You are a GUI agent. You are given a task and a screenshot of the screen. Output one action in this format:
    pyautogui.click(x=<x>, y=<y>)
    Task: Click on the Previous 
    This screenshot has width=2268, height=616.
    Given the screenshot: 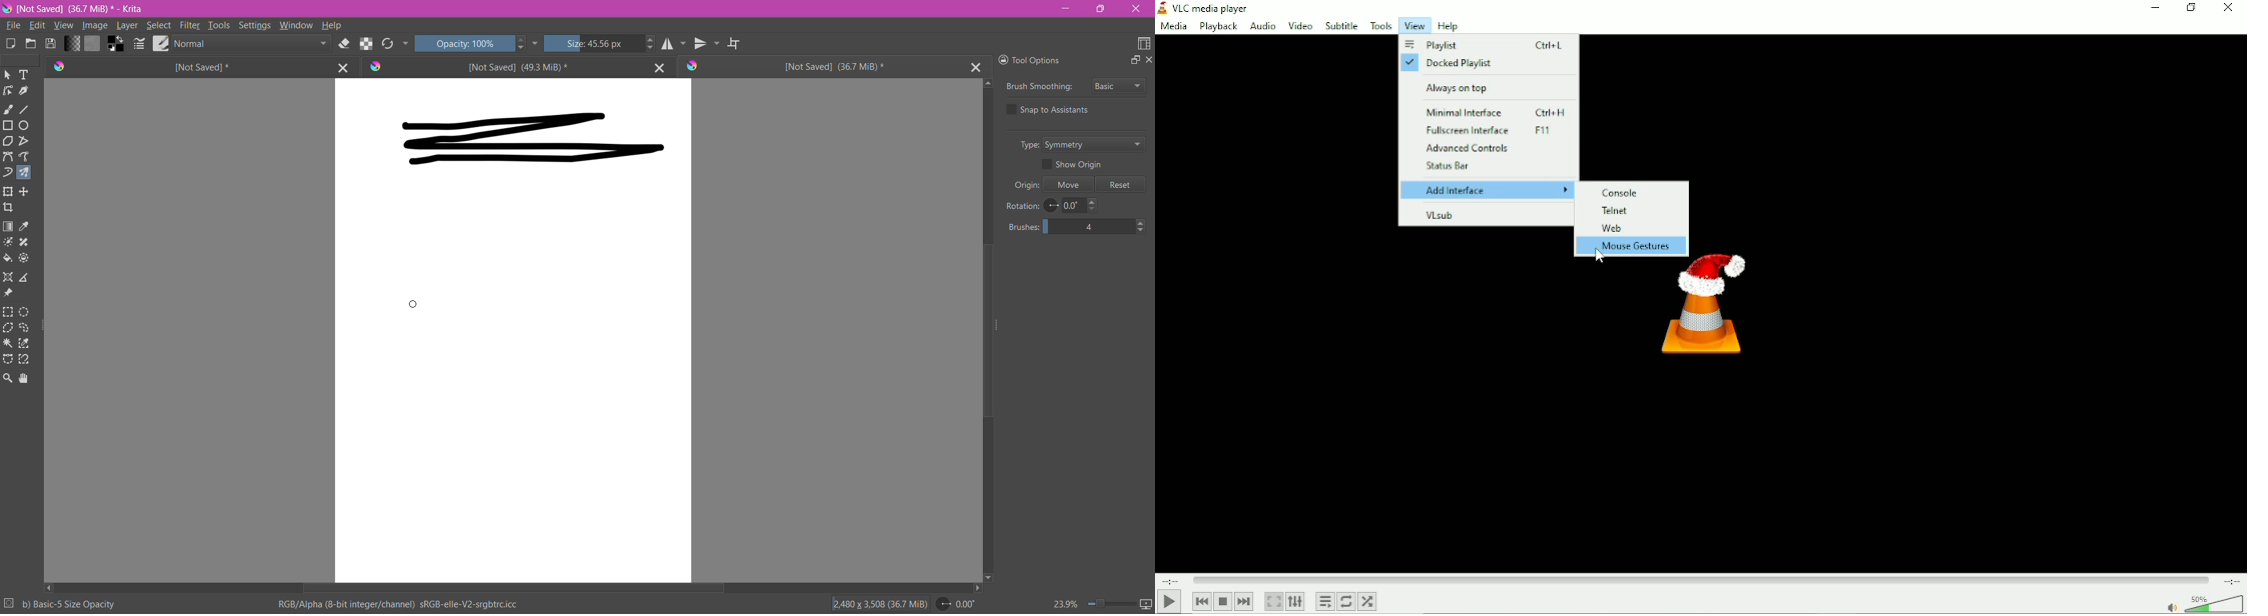 What is the action you would take?
    pyautogui.click(x=1202, y=602)
    